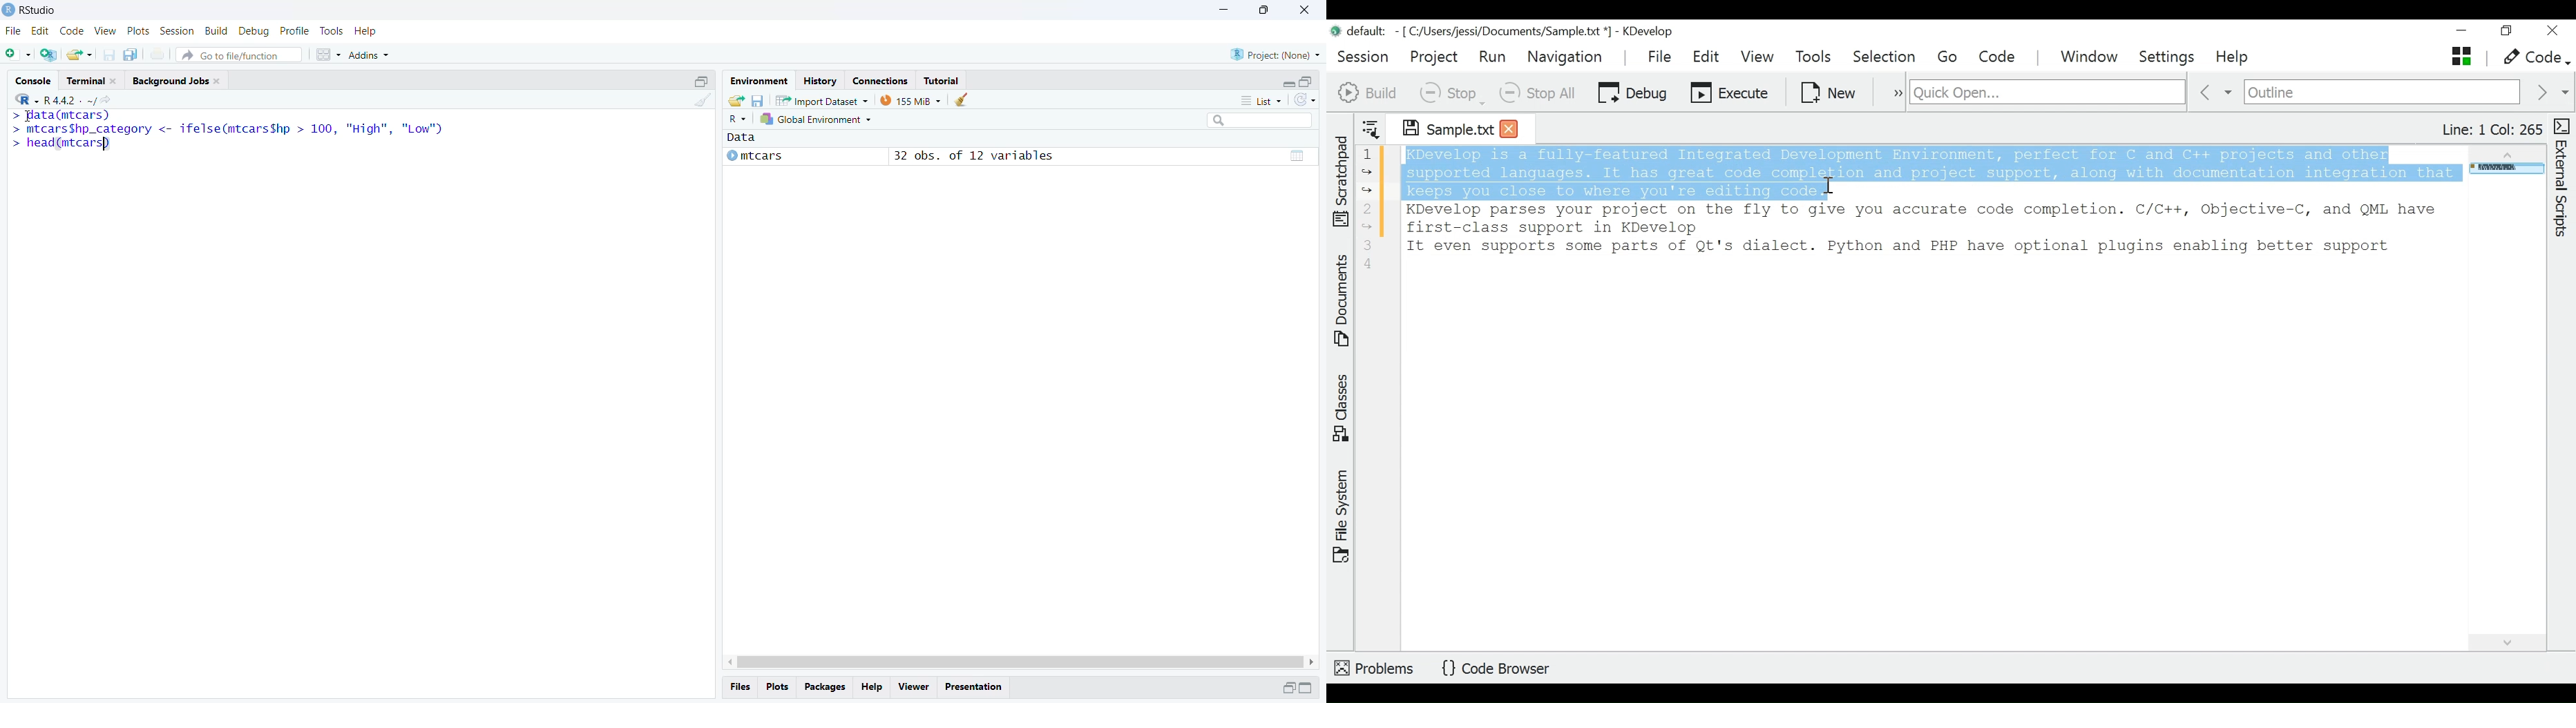 Image resolution: width=2576 pixels, height=728 pixels. I want to click on Create a project, so click(49, 54).